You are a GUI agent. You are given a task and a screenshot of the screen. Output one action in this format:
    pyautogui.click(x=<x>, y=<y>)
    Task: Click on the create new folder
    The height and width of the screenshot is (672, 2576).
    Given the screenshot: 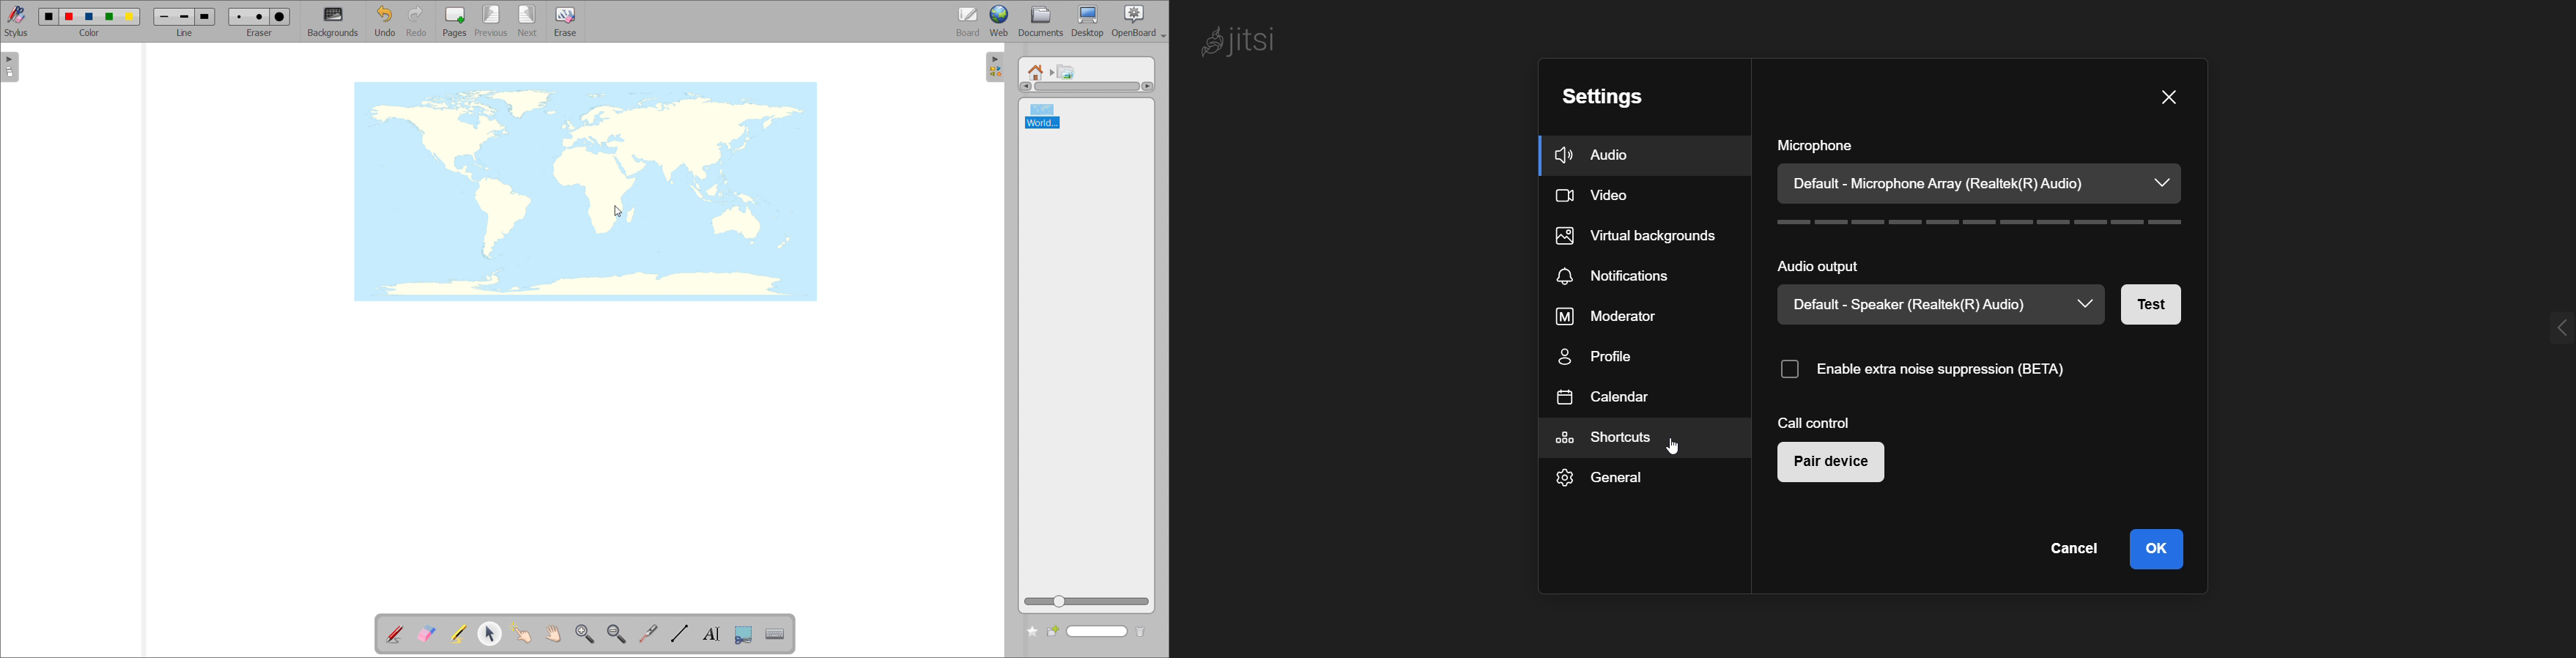 What is the action you would take?
    pyautogui.click(x=1053, y=632)
    